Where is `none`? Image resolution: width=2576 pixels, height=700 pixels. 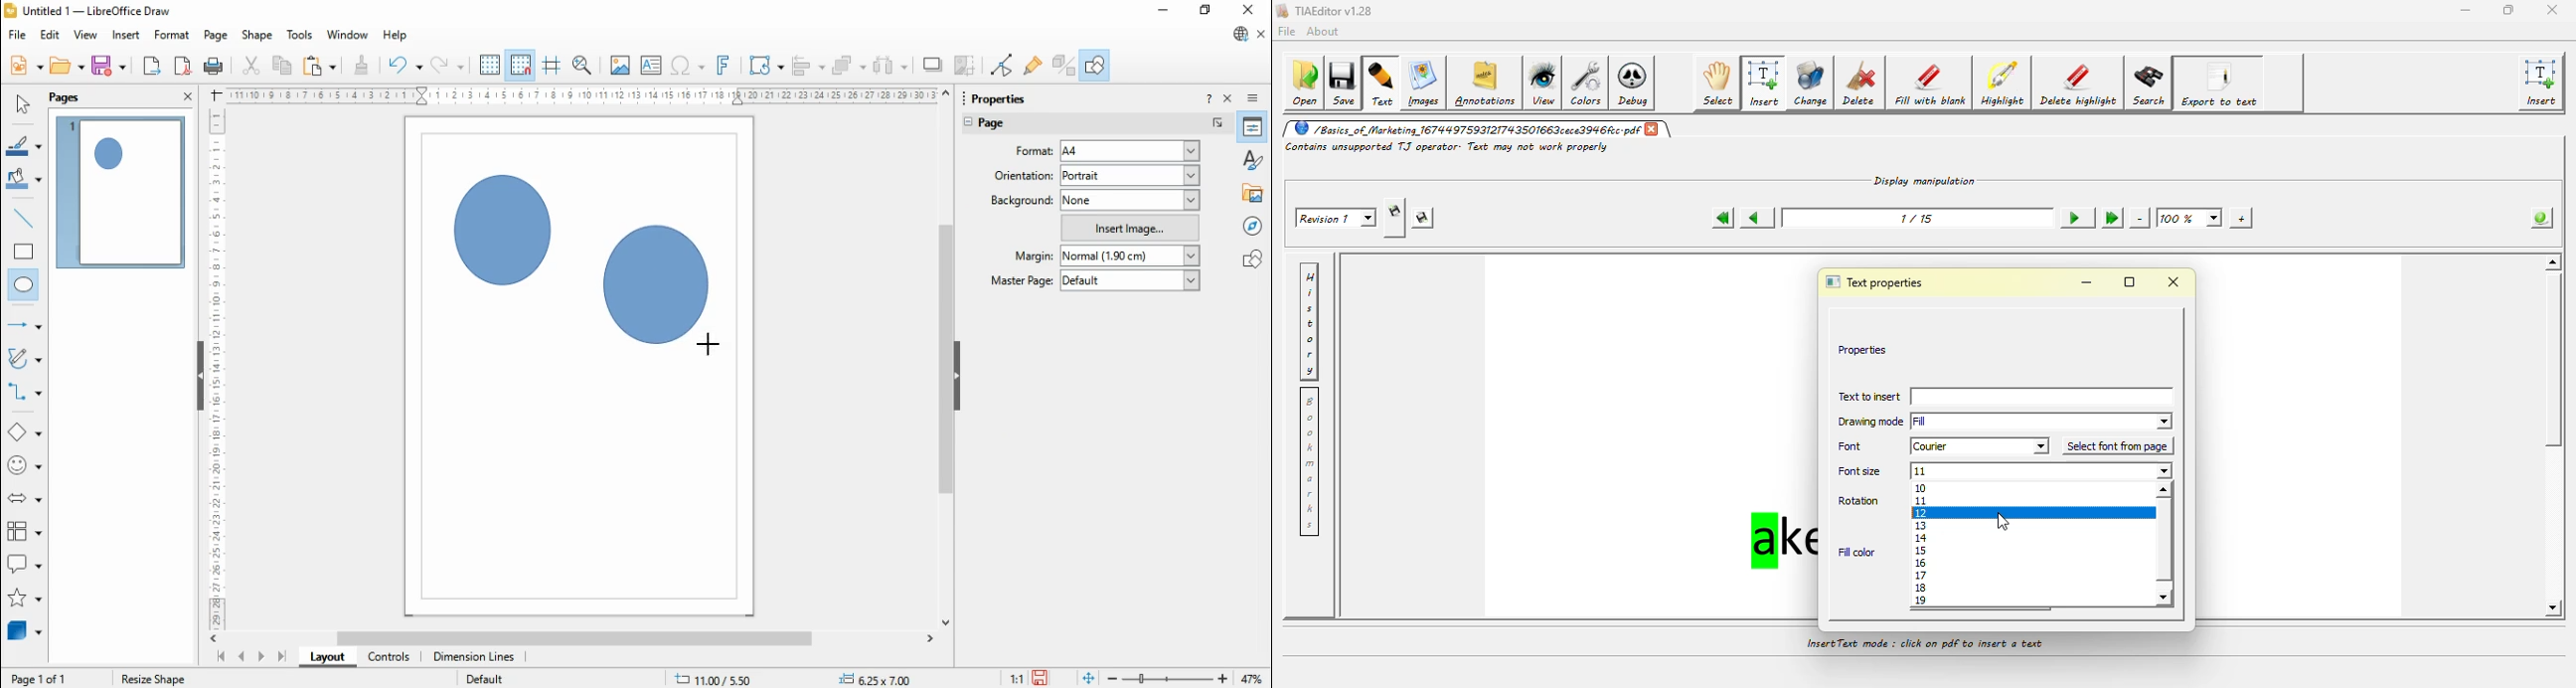
none is located at coordinates (1130, 200).